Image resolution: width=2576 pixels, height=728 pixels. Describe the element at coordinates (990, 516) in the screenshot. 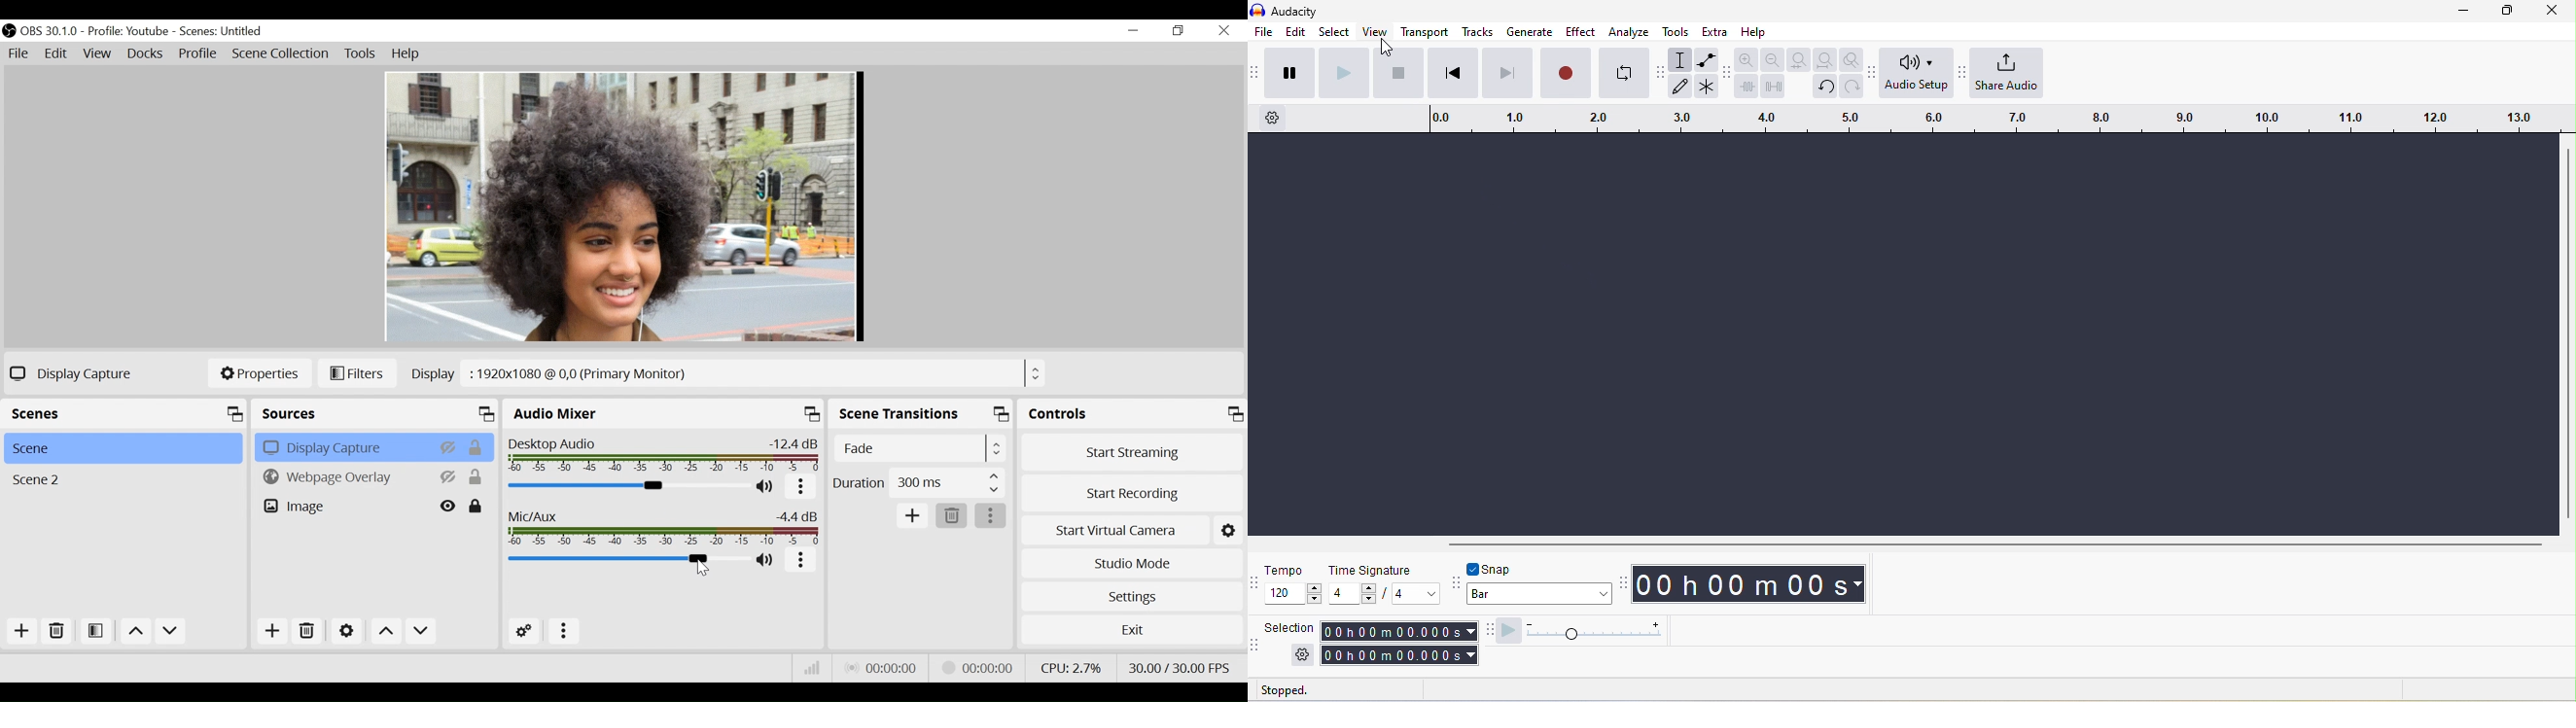

I see `more options` at that location.